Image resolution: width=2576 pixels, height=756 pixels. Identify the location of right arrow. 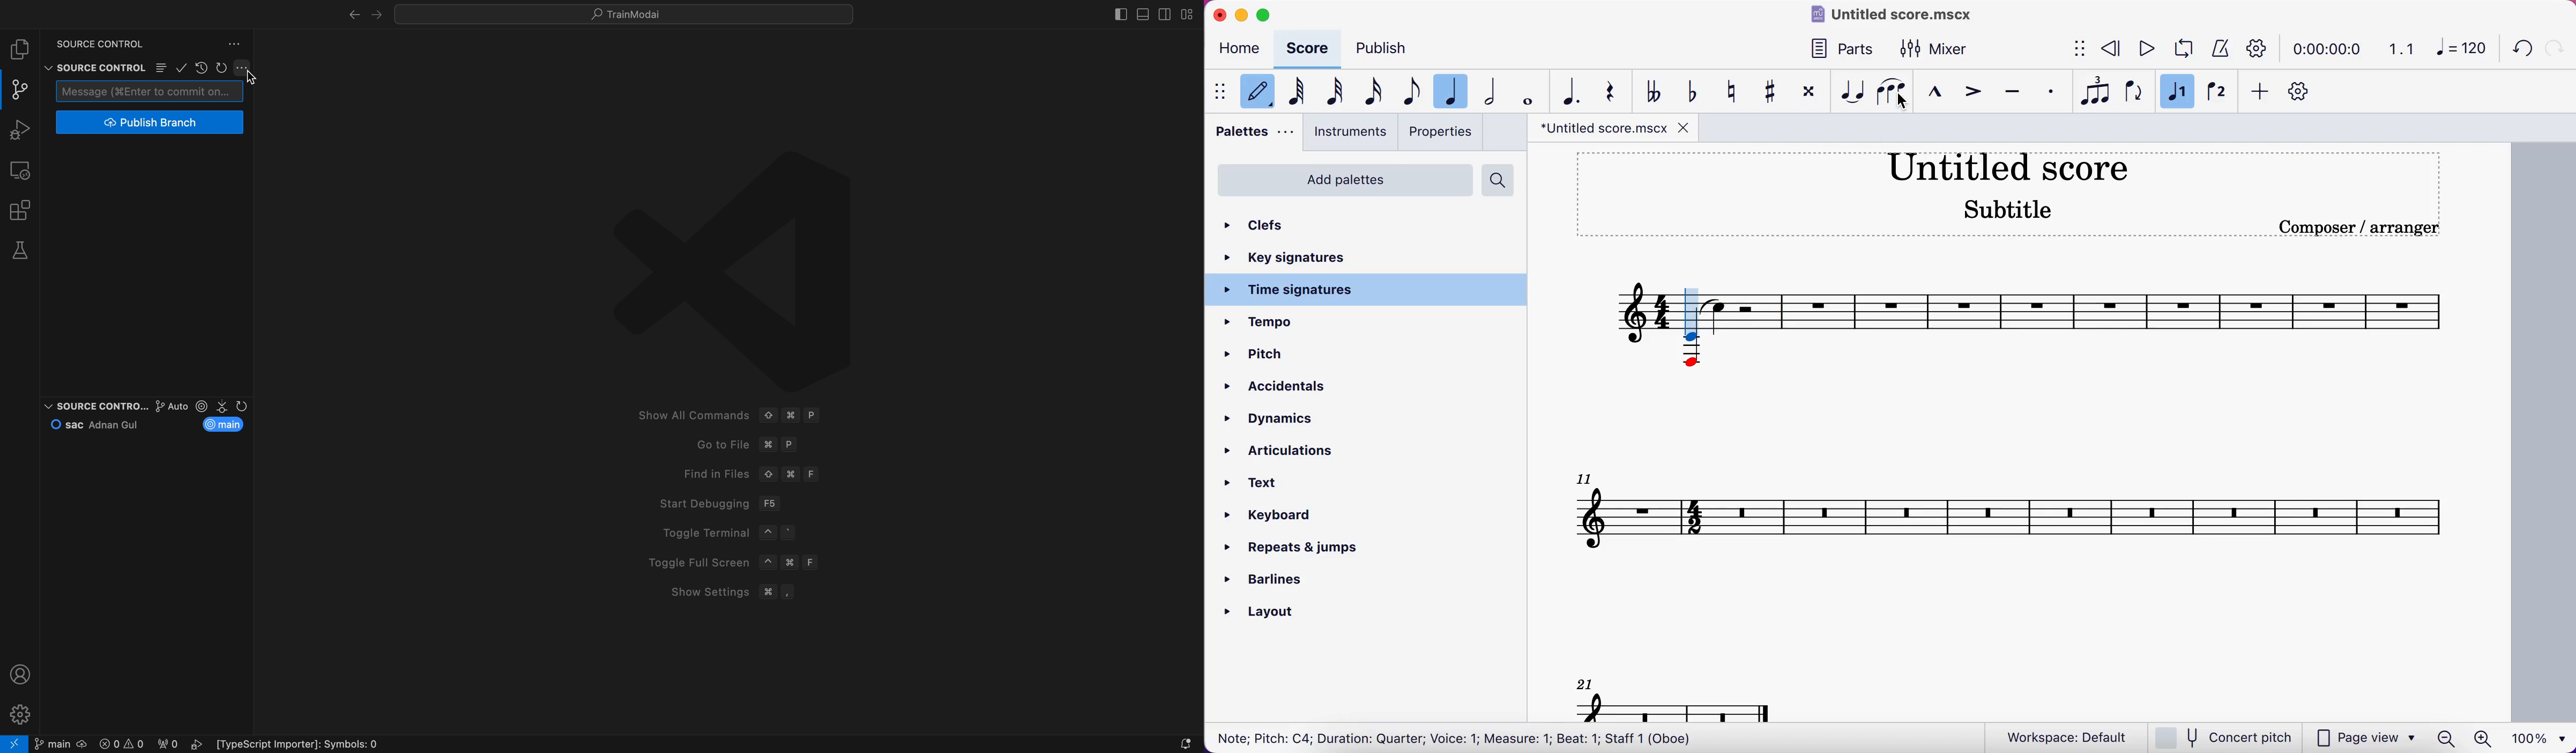
(352, 13).